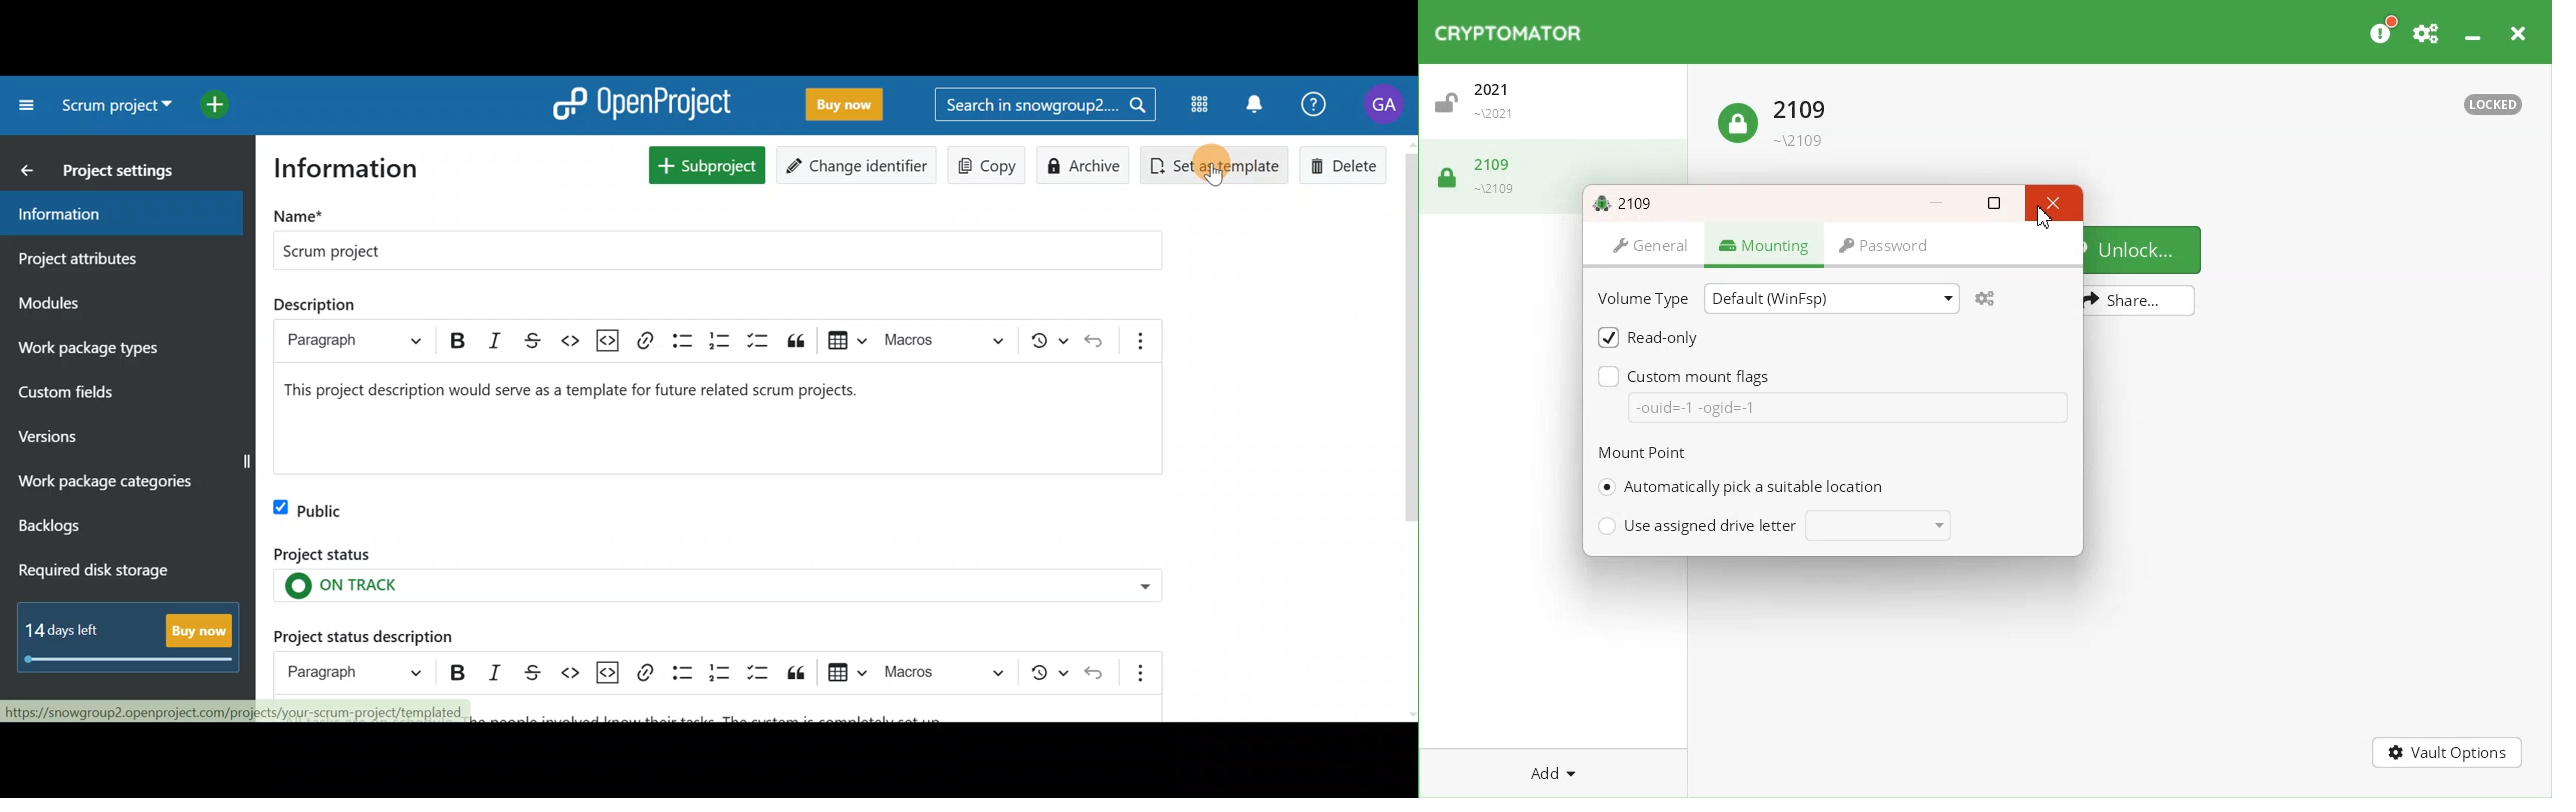 The image size is (2576, 812). What do you see at coordinates (1485, 174) in the screenshot?
I see `Lock Vault` at bounding box center [1485, 174].